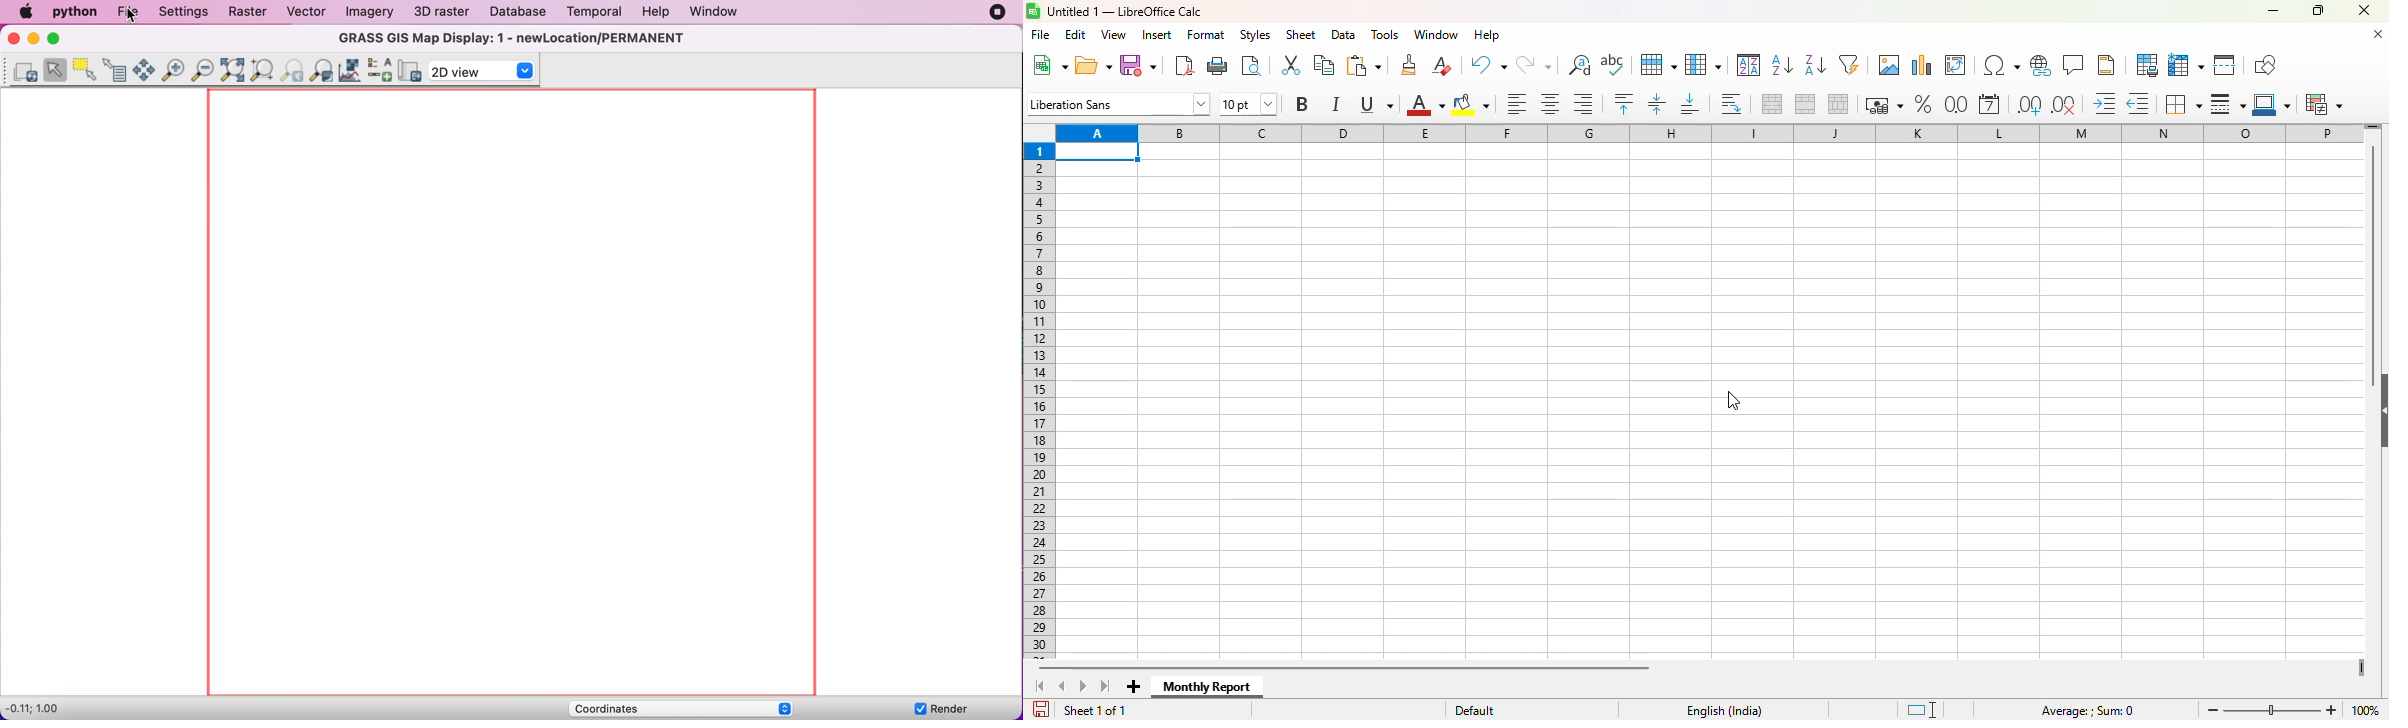 This screenshot has width=2408, height=728. Describe the element at coordinates (1990, 103) in the screenshot. I see `format as date` at that location.